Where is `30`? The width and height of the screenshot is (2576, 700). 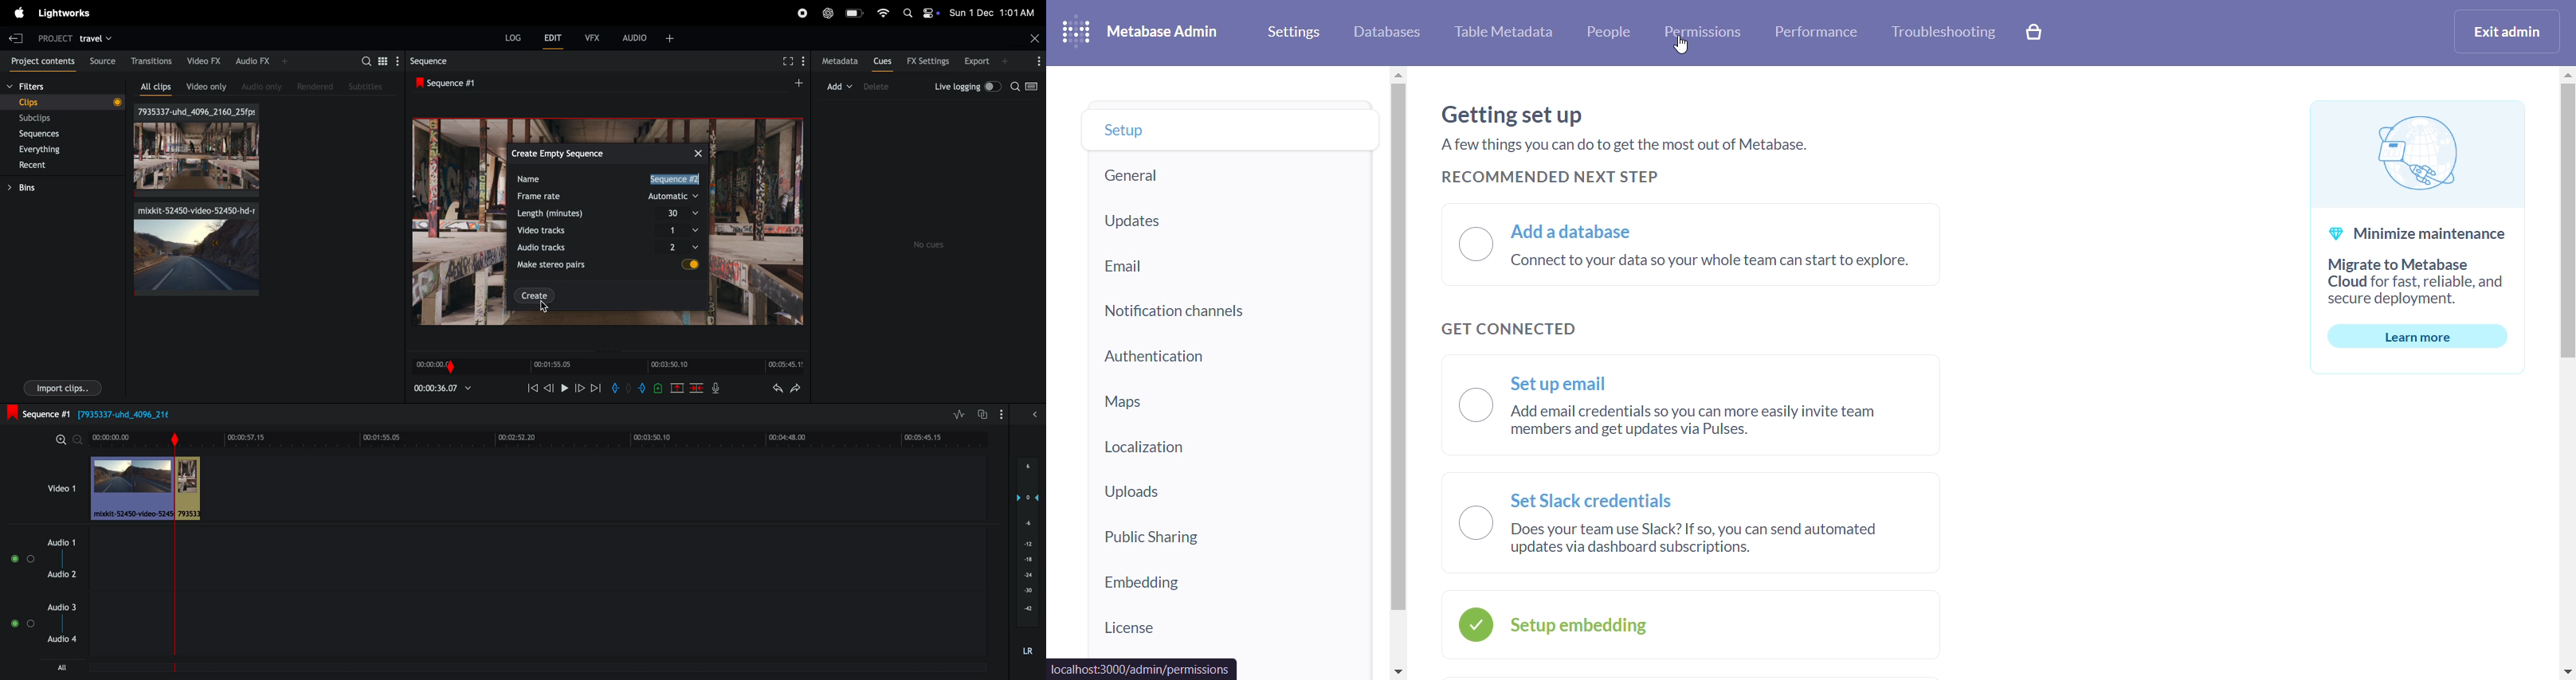
30 is located at coordinates (682, 213).